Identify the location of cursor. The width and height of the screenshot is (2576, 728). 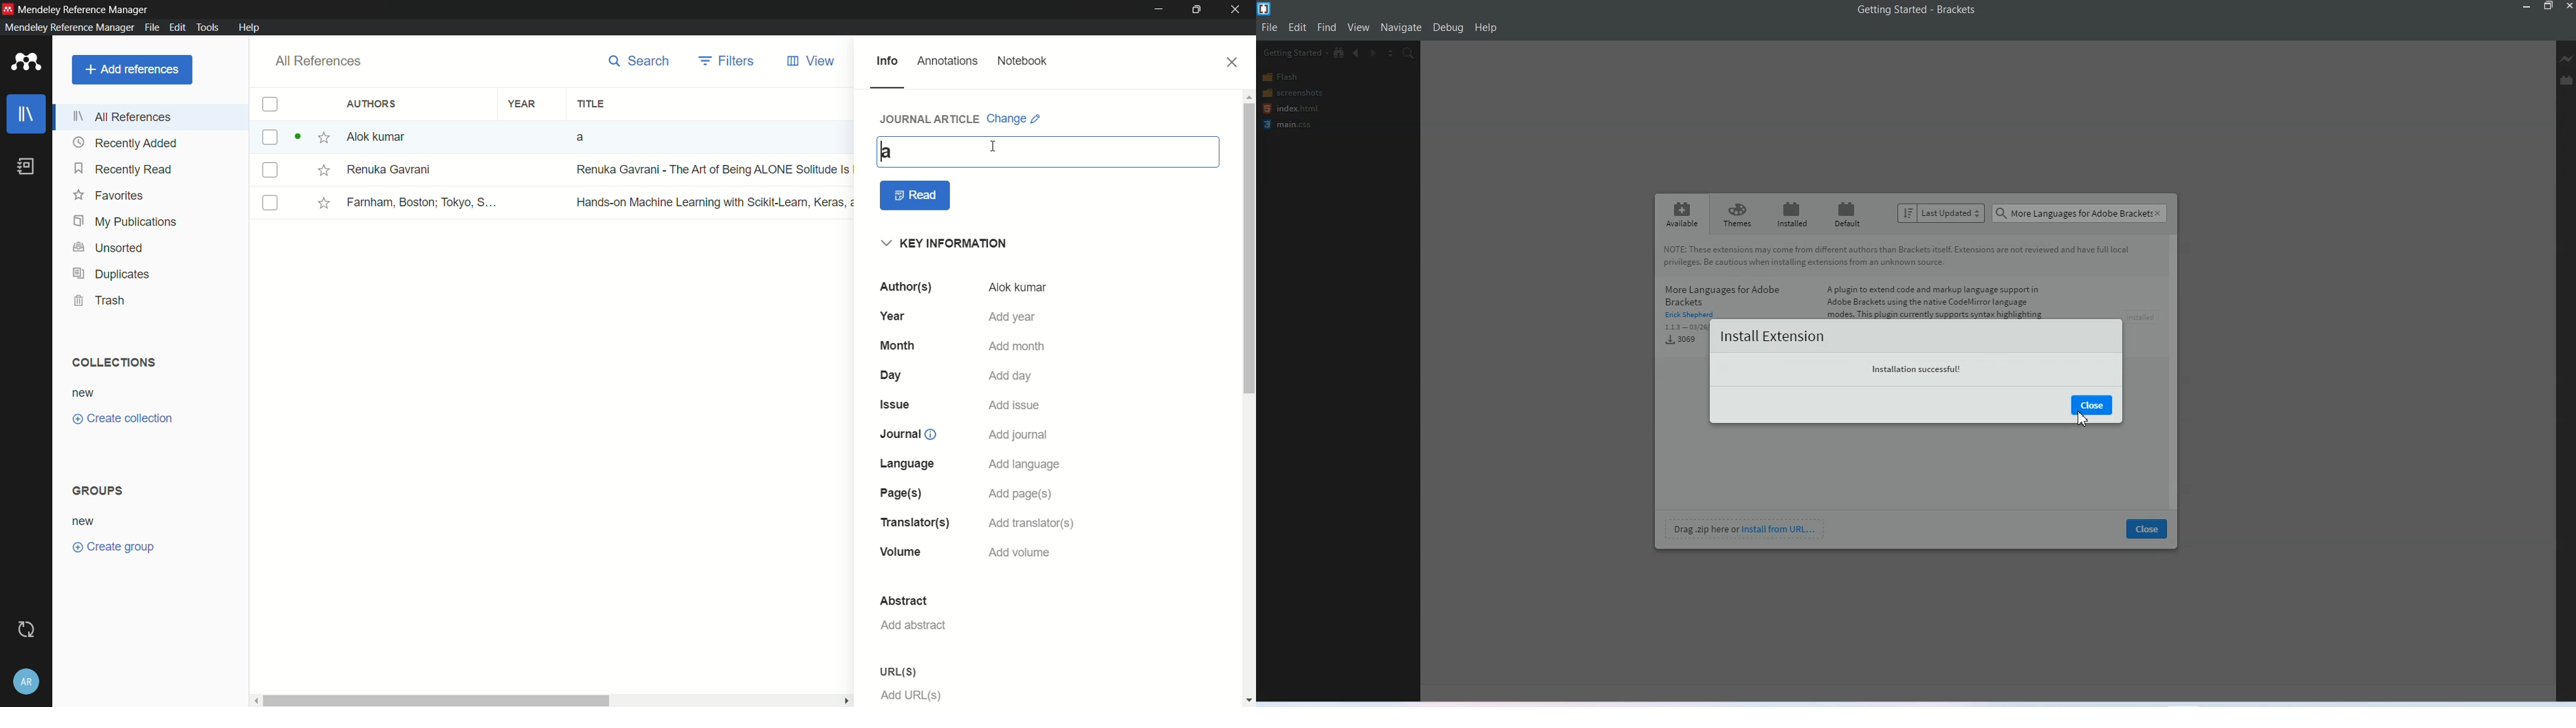
(993, 145).